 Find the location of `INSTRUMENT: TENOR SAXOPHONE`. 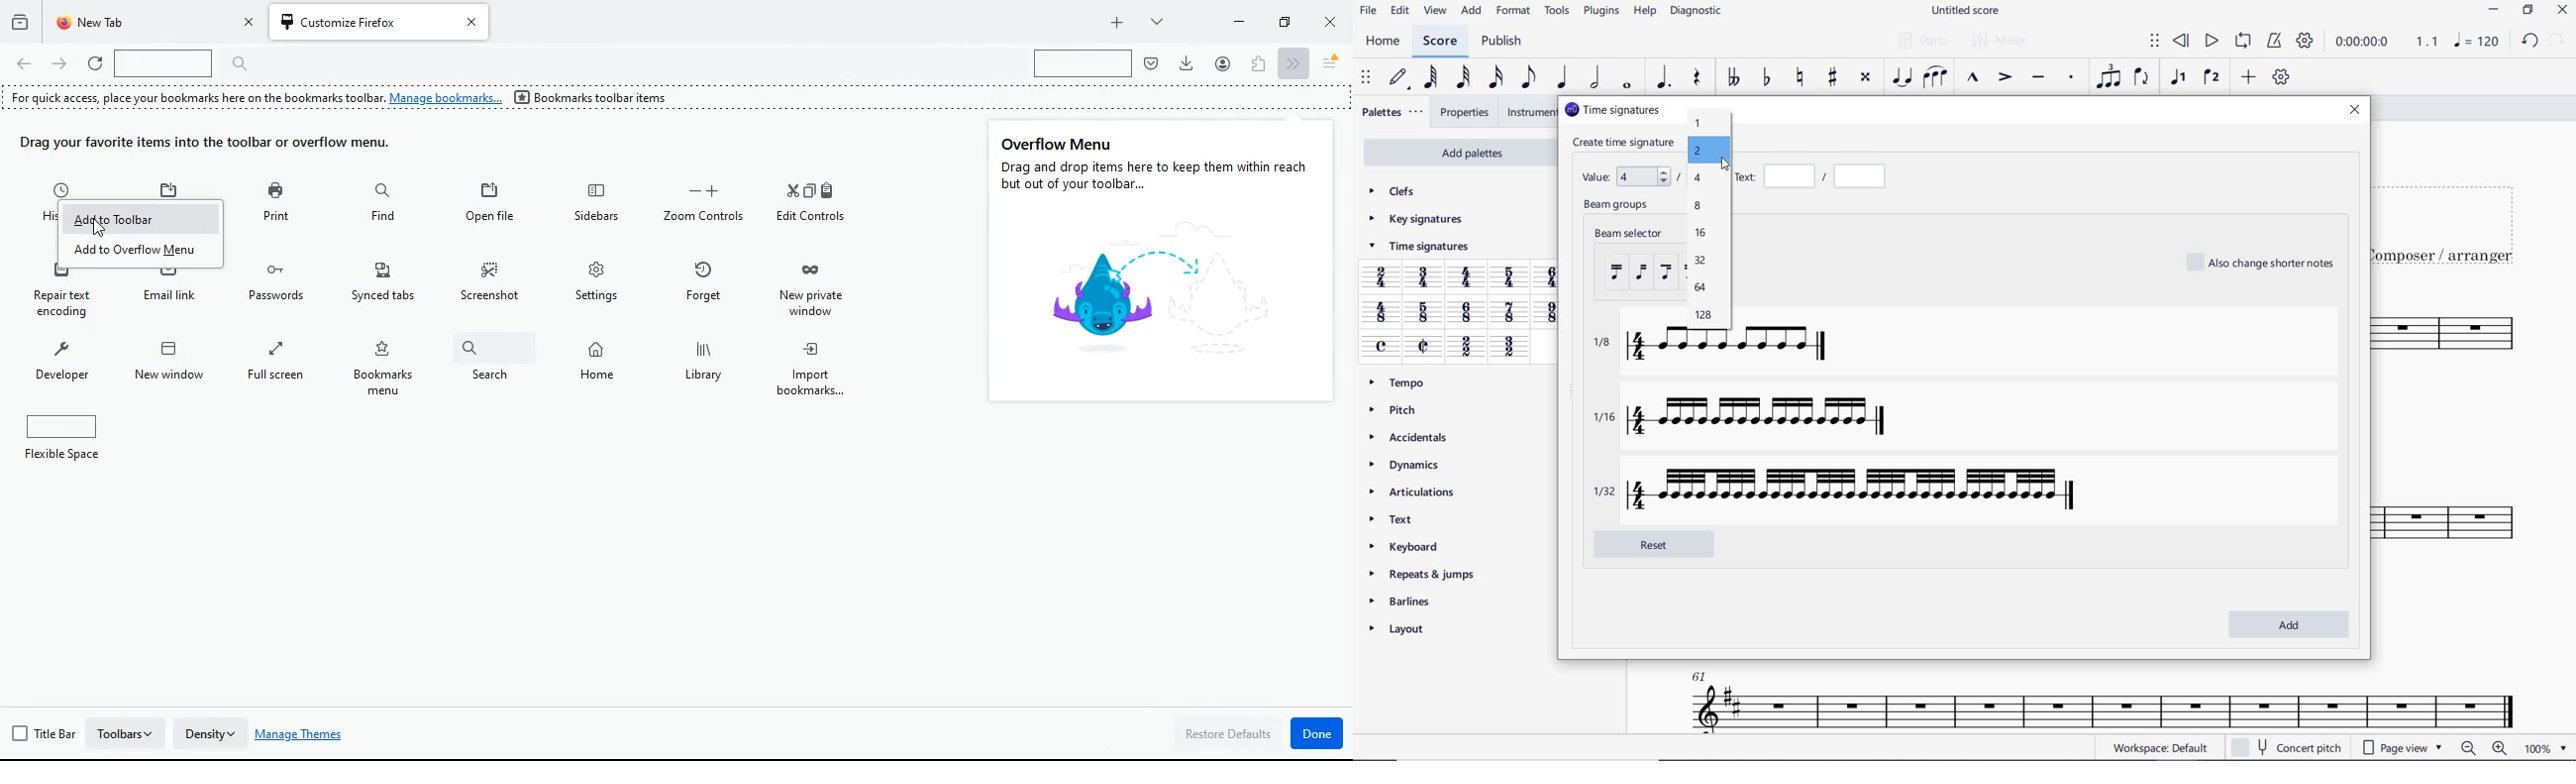

INSTRUMENT: TENOR SAXOPHONE is located at coordinates (2453, 440).